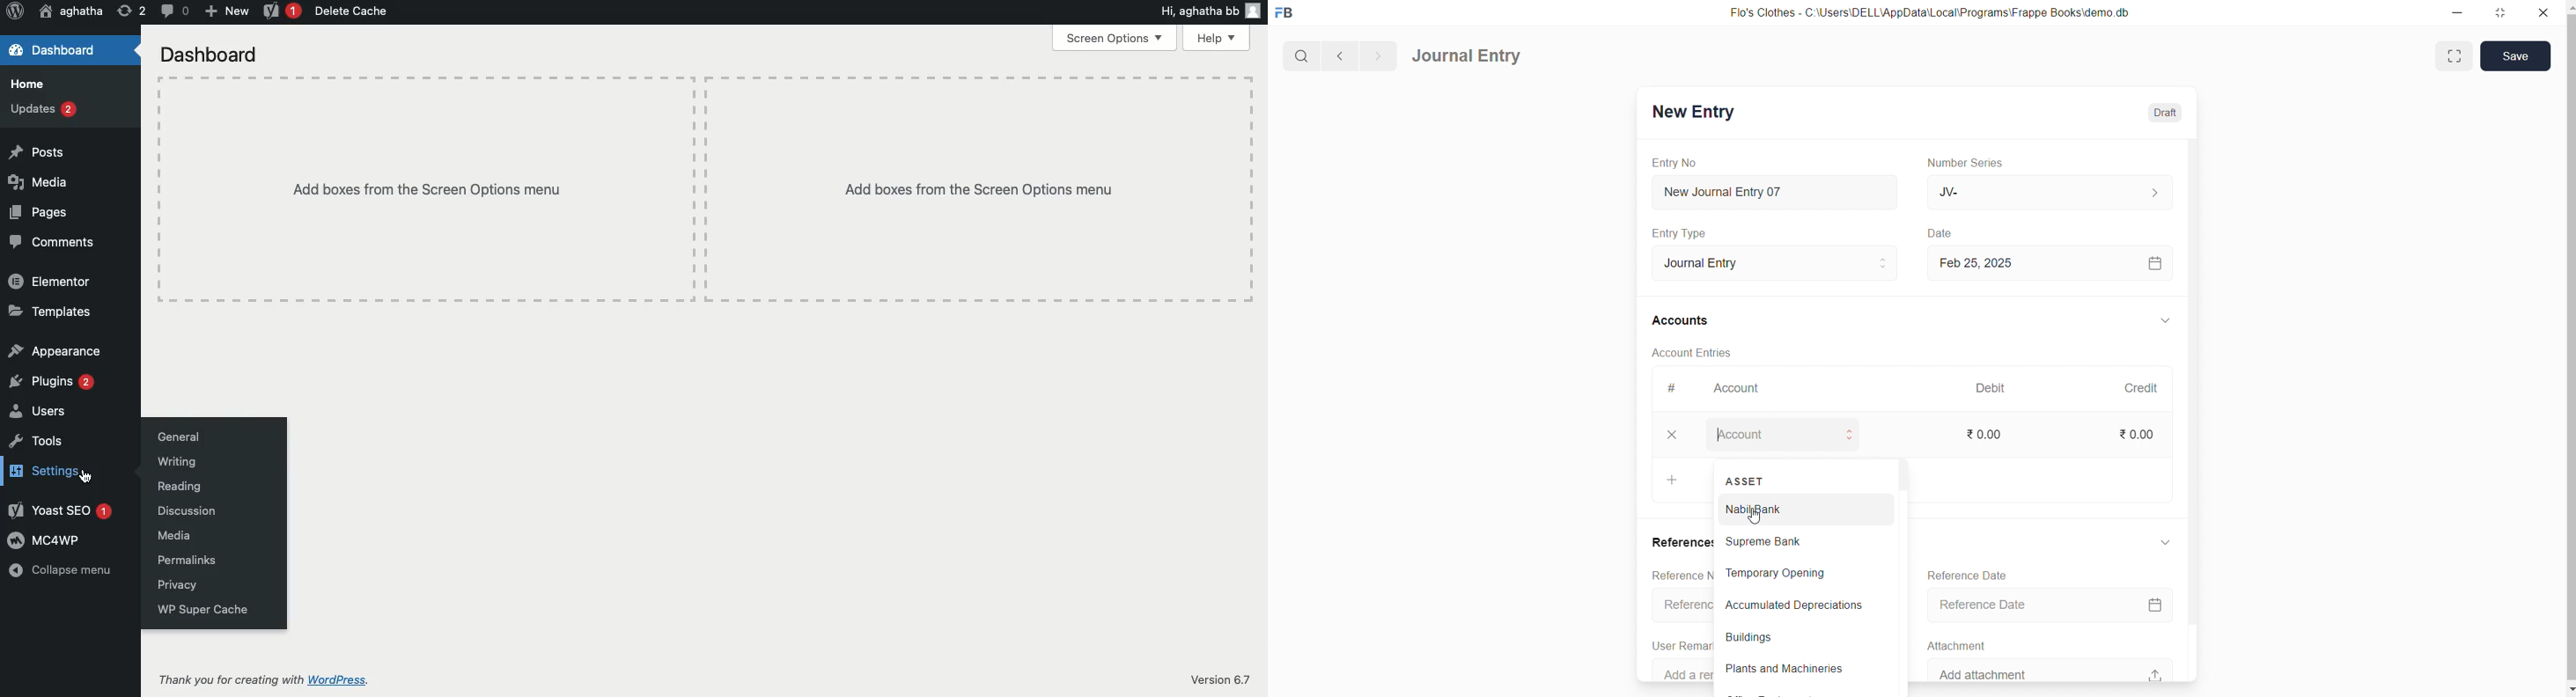 This screenshot has width=2576, height=700. I want to click on Add attachment, so click(2057, 669).